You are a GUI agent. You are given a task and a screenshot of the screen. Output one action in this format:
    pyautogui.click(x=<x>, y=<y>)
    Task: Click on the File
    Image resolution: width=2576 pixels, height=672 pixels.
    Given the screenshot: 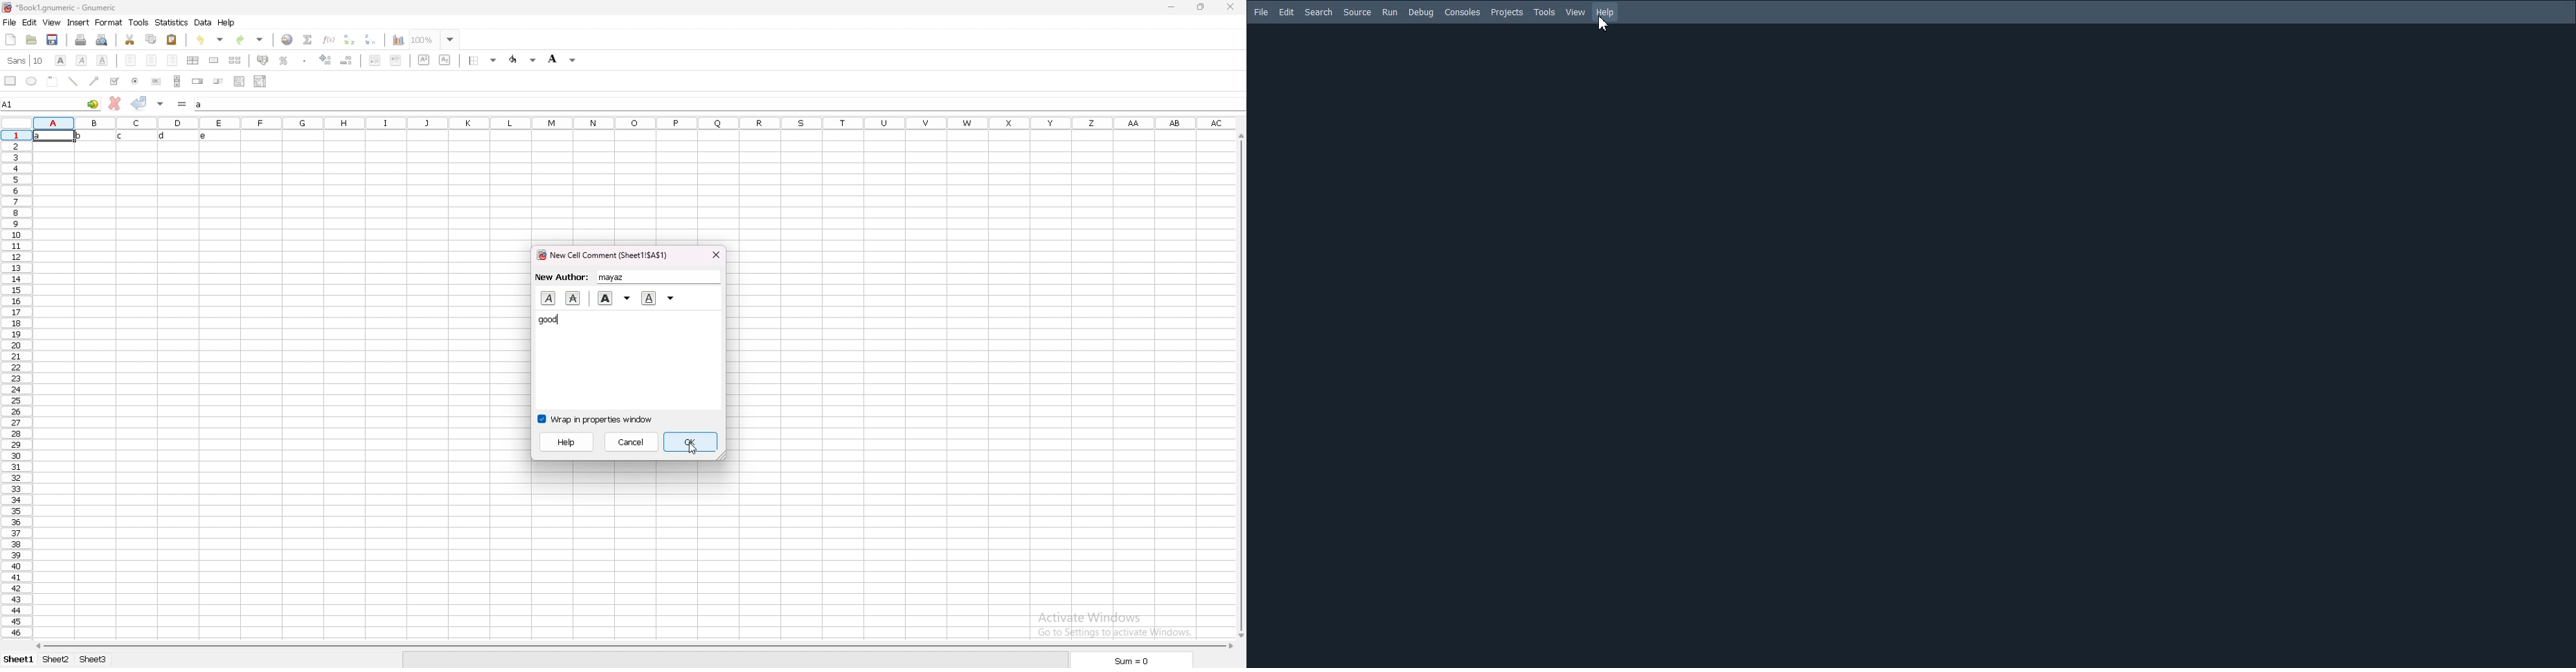 What is the action you would take?
    pyautogui.click(x=1260, y=12)
    